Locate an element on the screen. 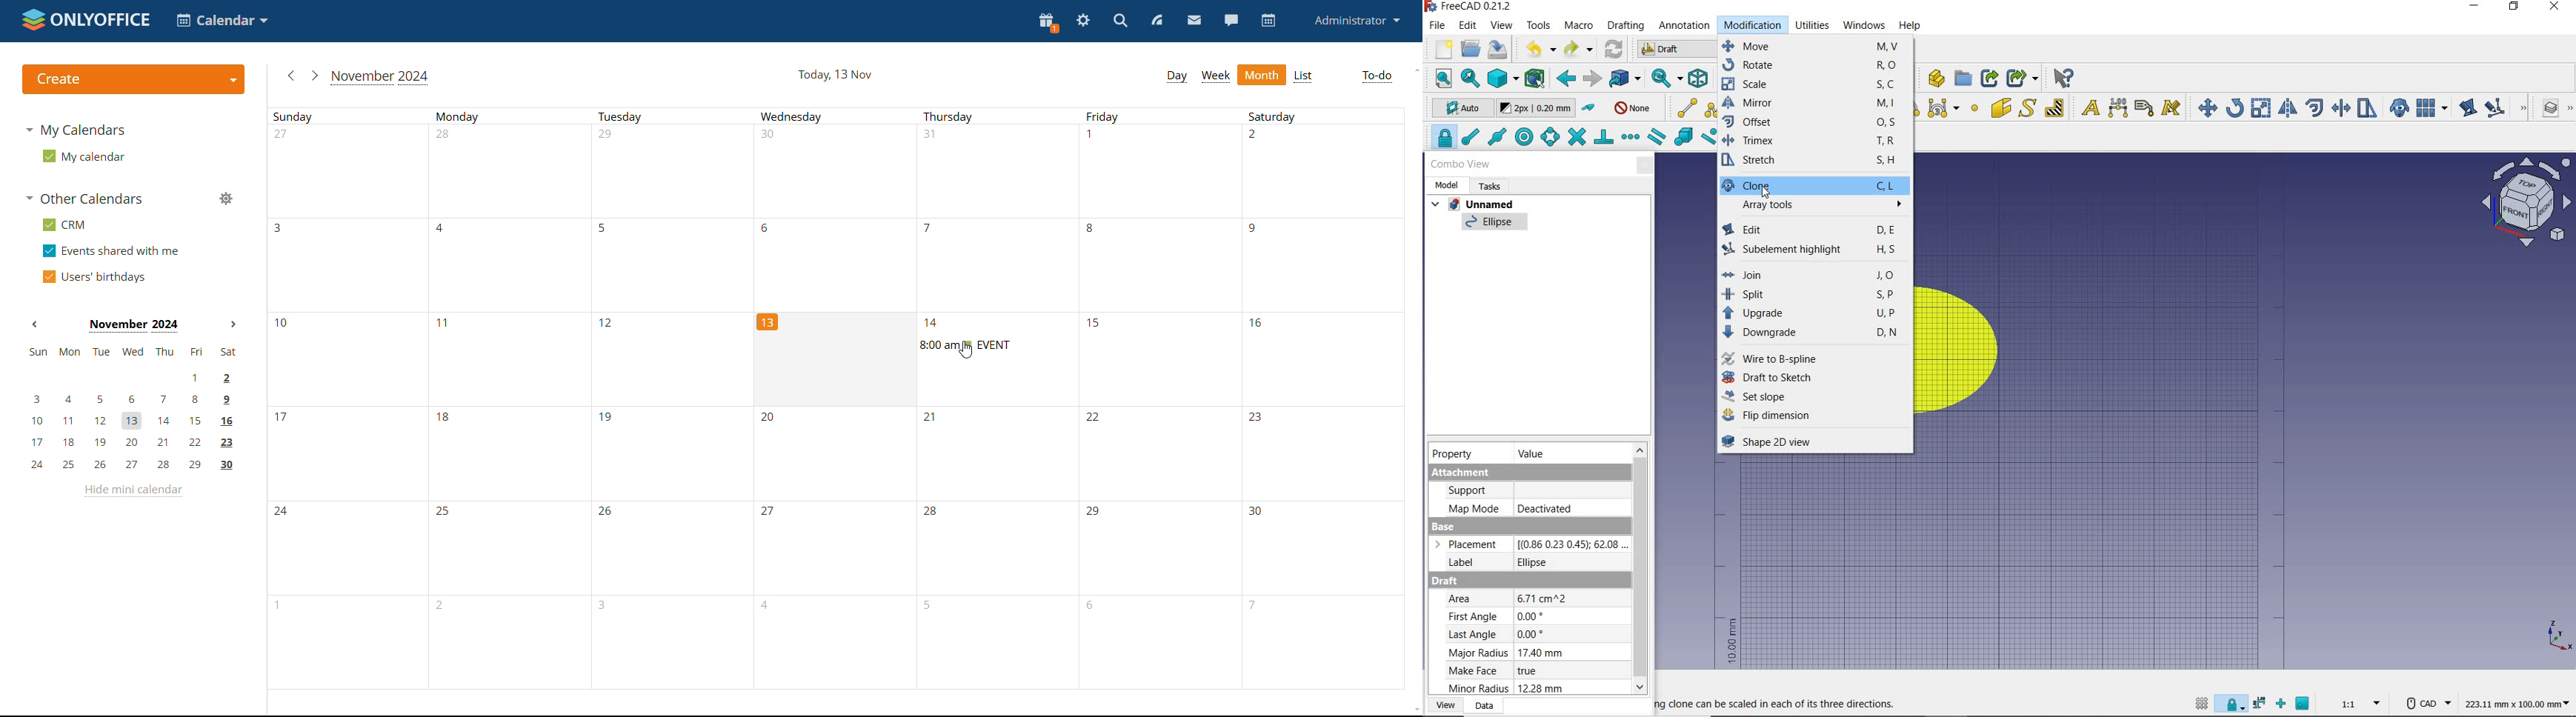 Image resolution: width=2576 pixels, height=728 pixels. search is located at coordinates (1122, 21).